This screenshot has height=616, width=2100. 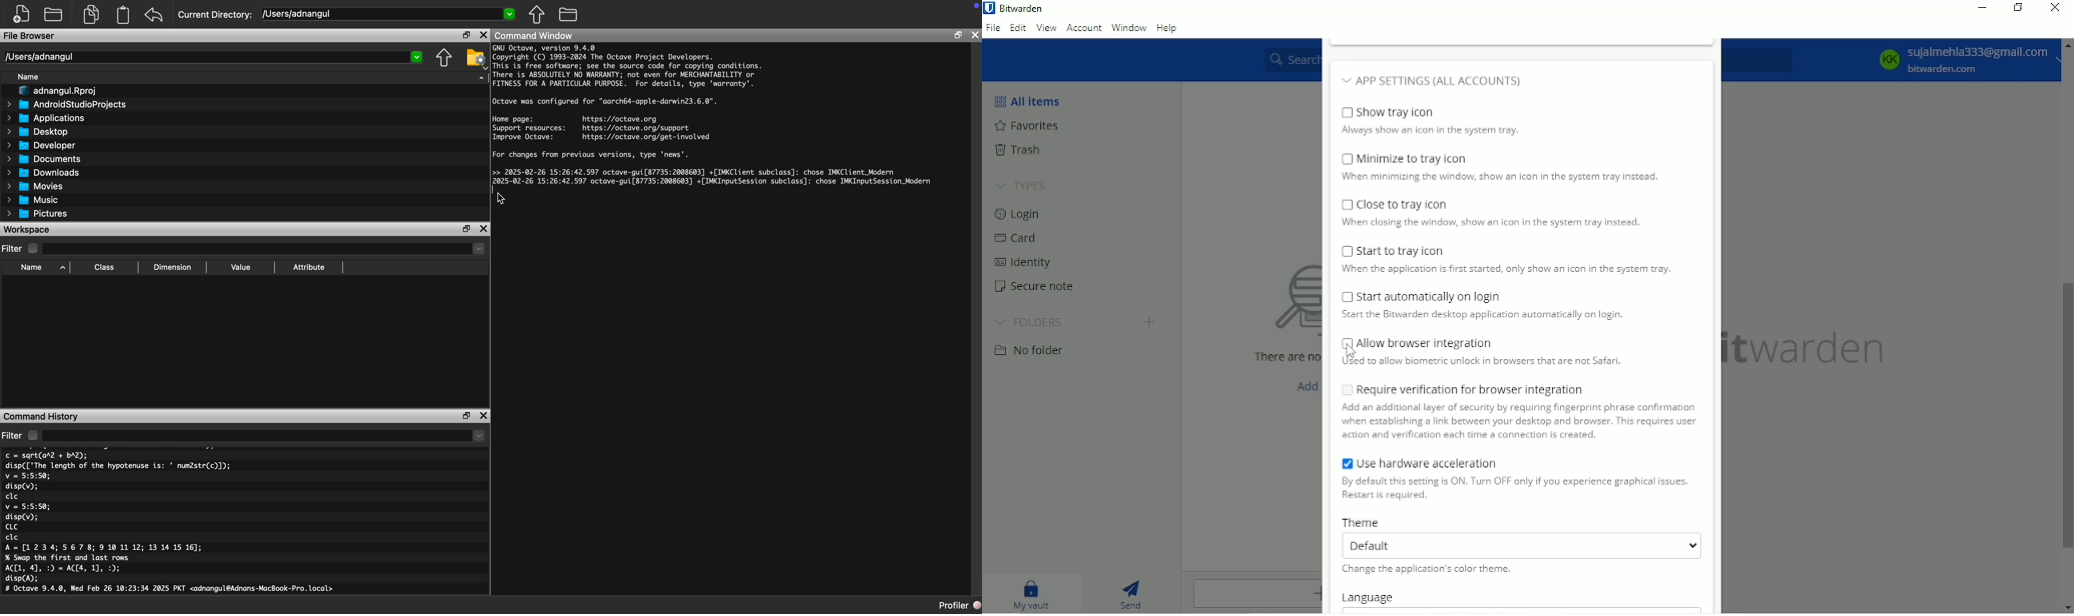 What do you see at coordinates (2067, 416) in the screenshot?
I see `Vertical scrollbar` at bounding box center [2067, 416].